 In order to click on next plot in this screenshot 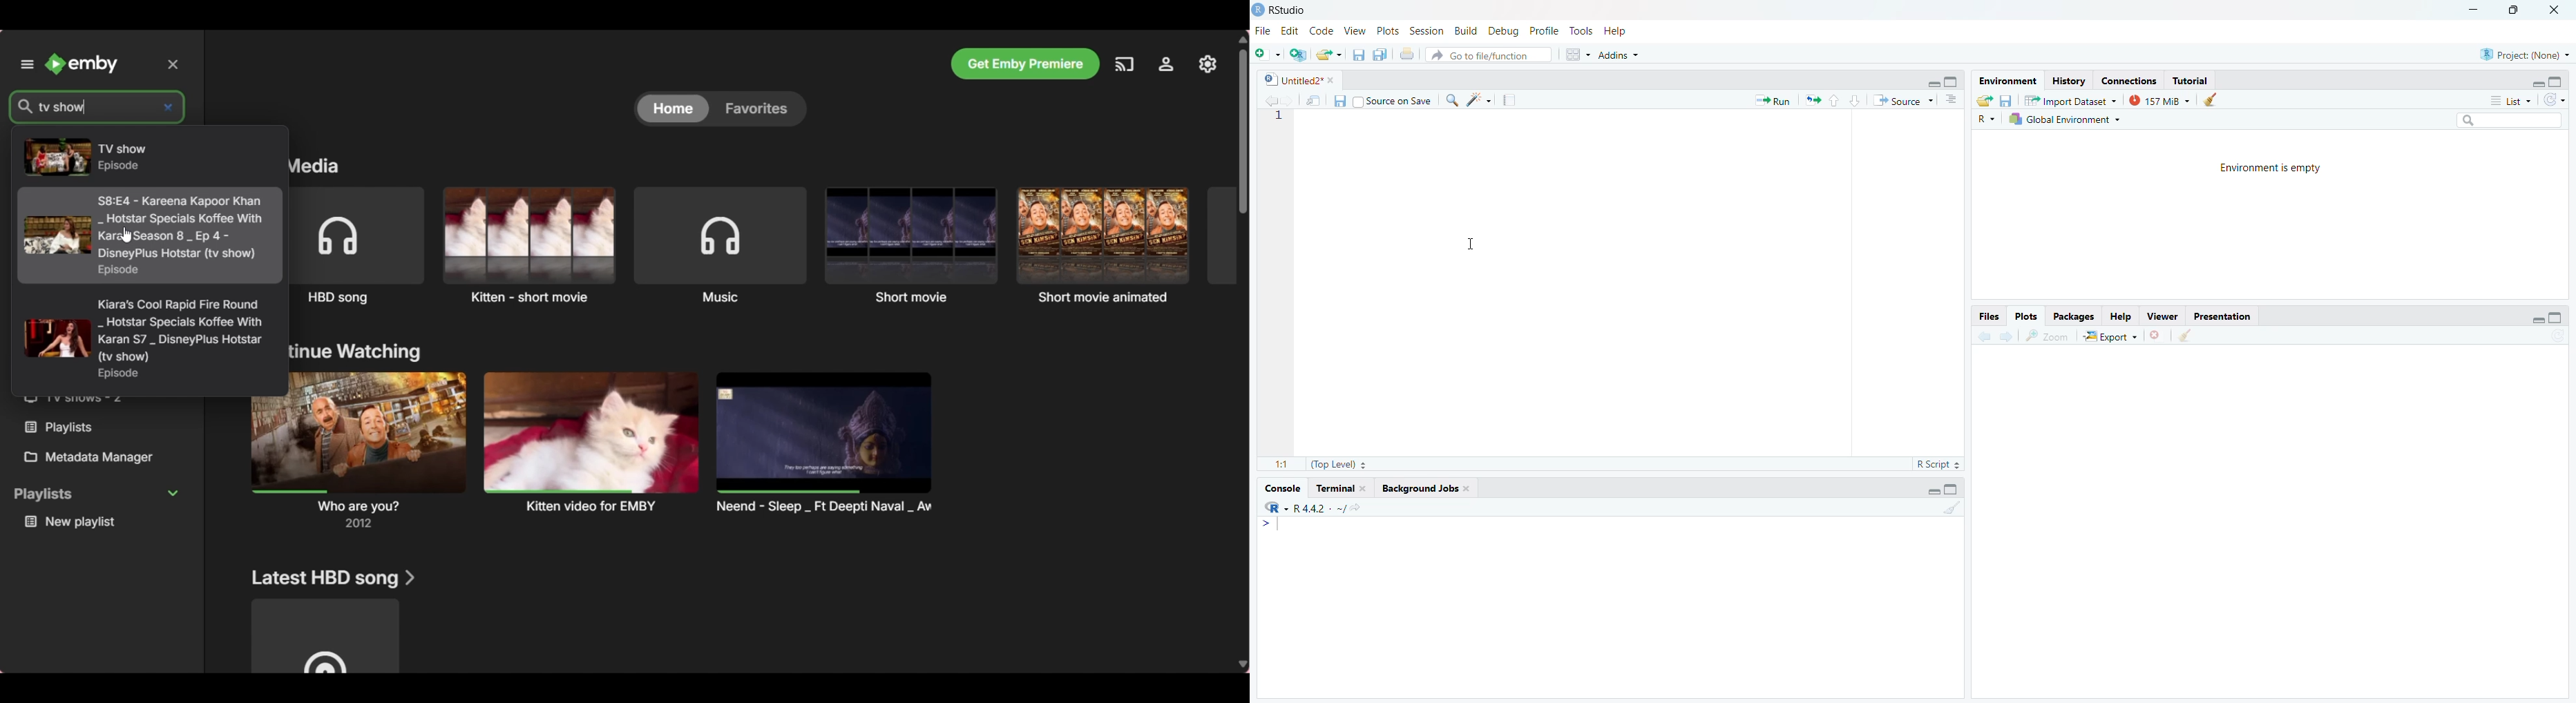, I will do `click(2005, 336)`.